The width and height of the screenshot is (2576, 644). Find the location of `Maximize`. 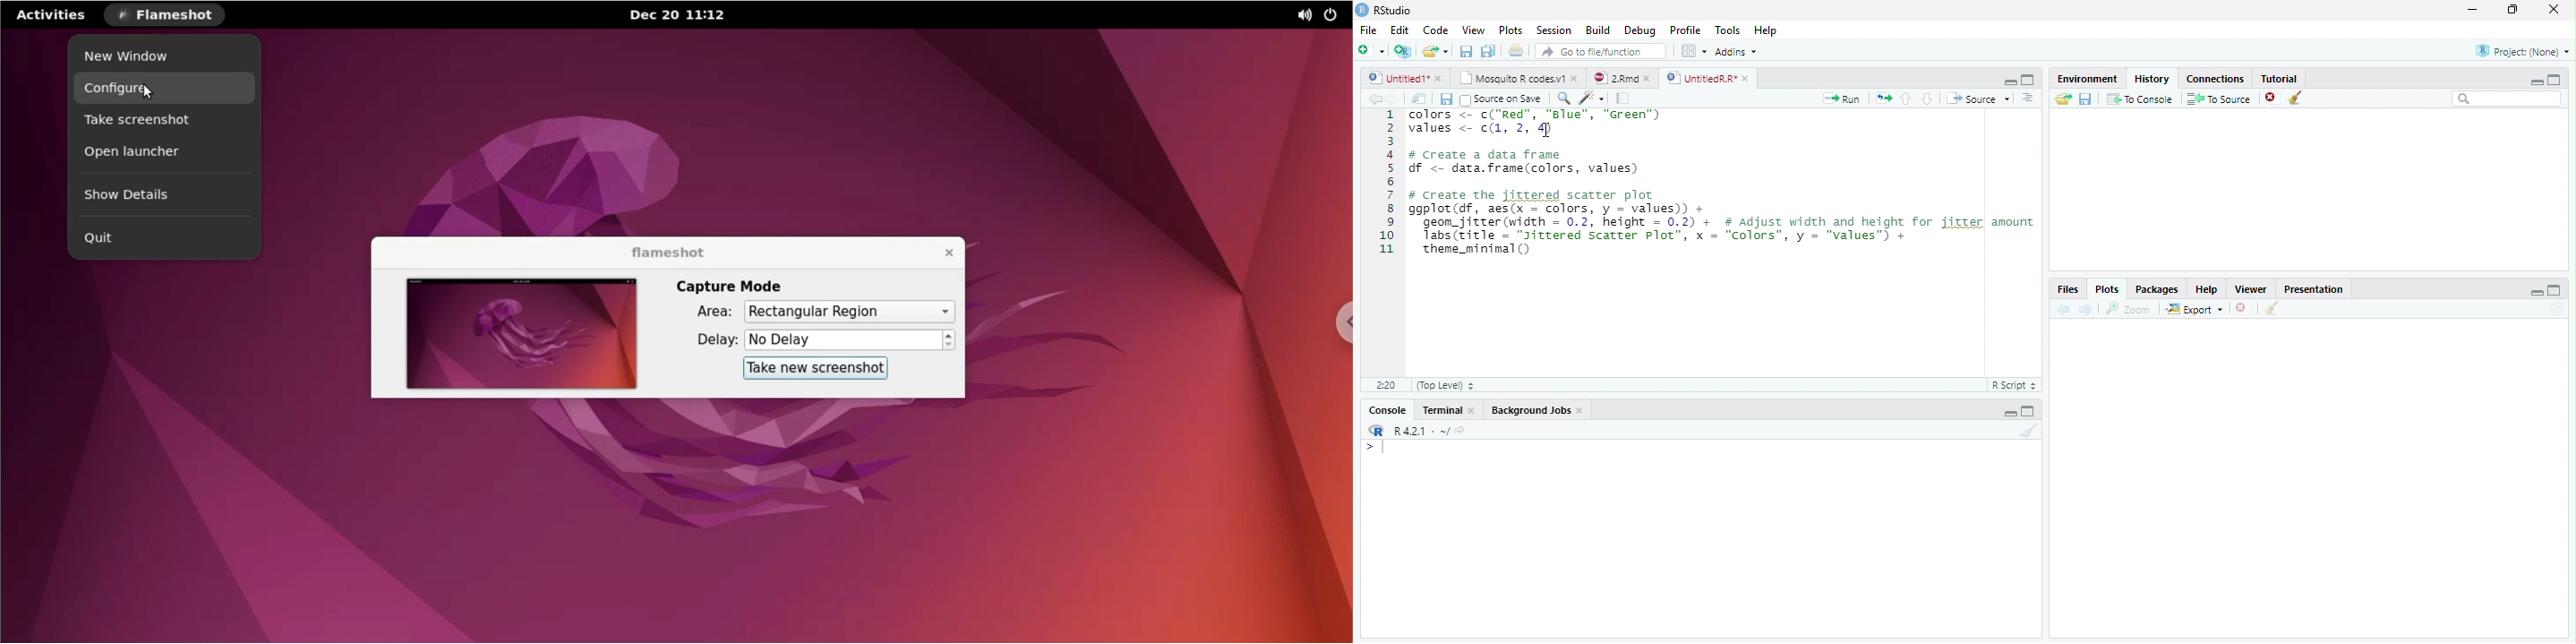

Maximize is located at coordinates (2028, 410).